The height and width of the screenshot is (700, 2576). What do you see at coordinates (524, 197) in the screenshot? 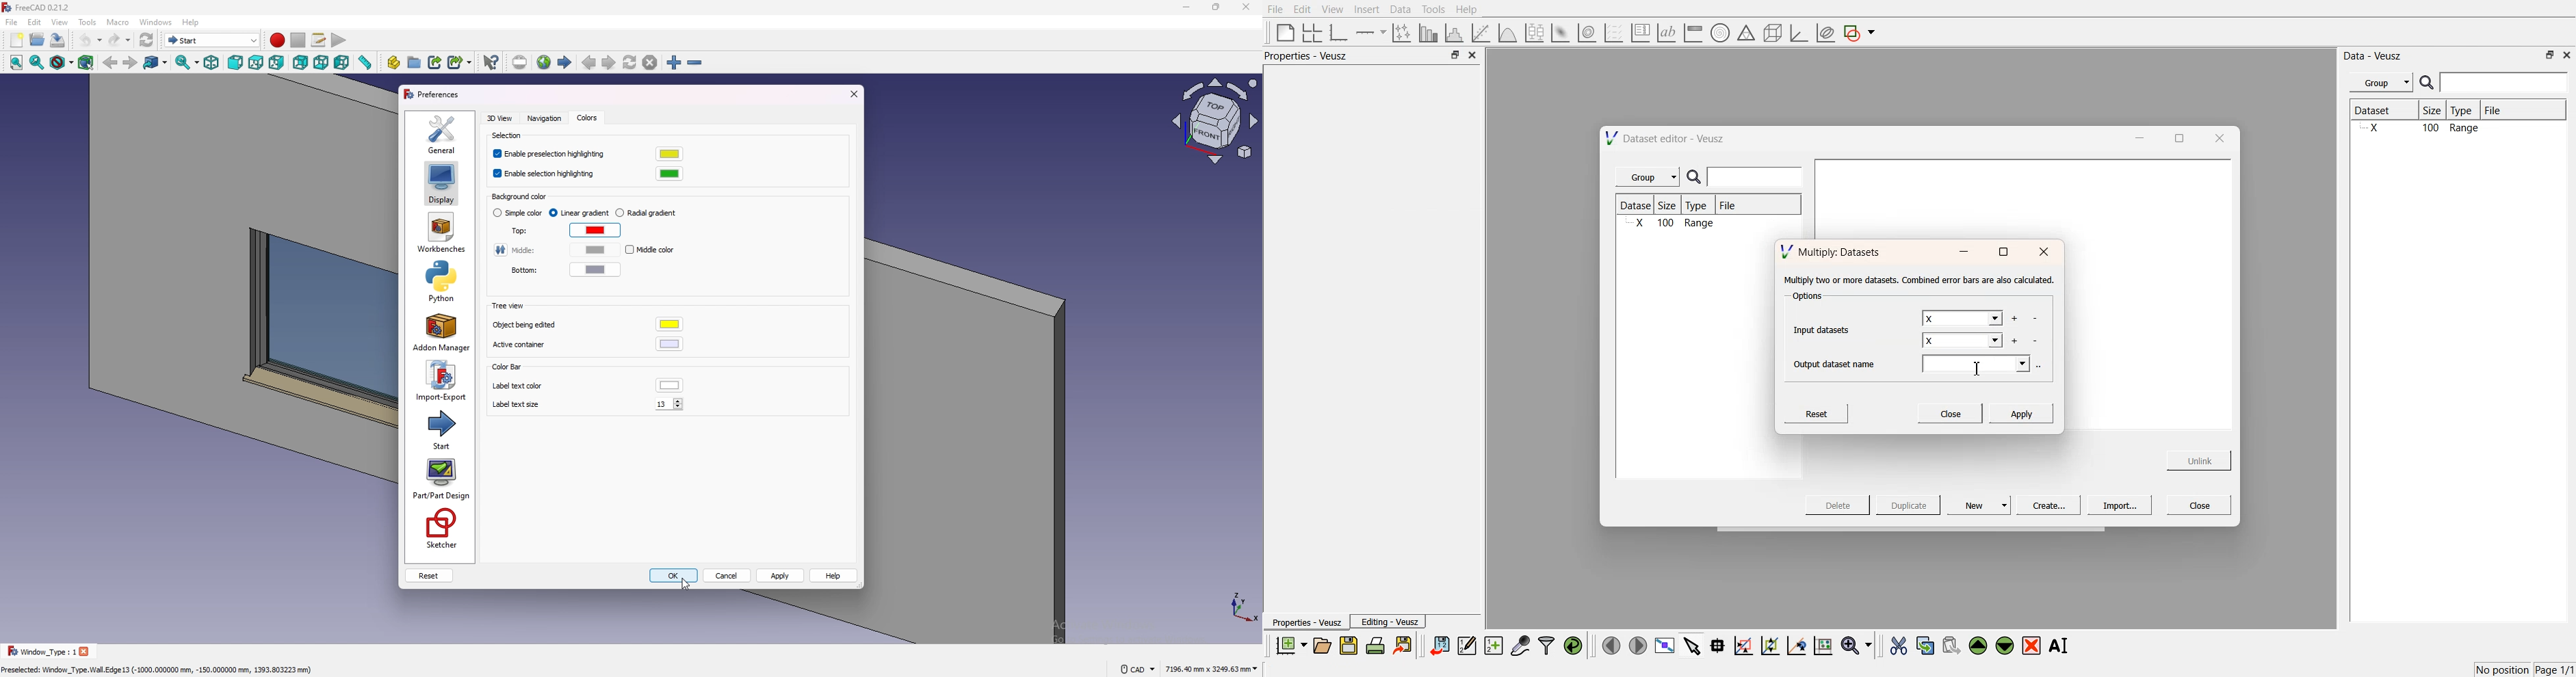
I see `background color` at bounding box center [524, 197].